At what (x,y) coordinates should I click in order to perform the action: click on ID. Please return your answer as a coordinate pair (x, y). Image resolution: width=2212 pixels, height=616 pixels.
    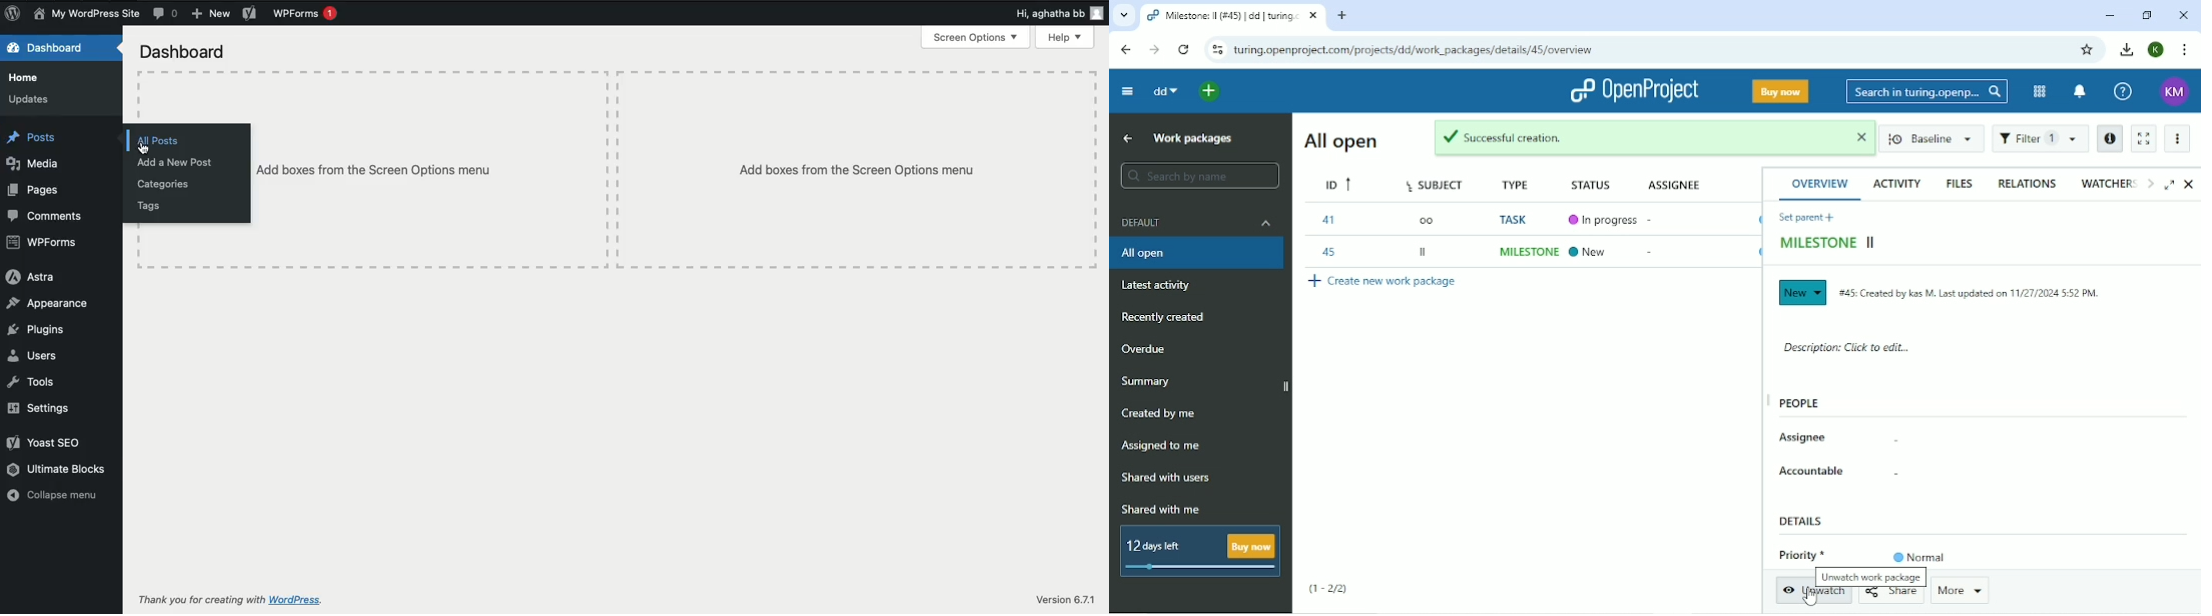
    Looking at the image, I should click on (1340, 184).